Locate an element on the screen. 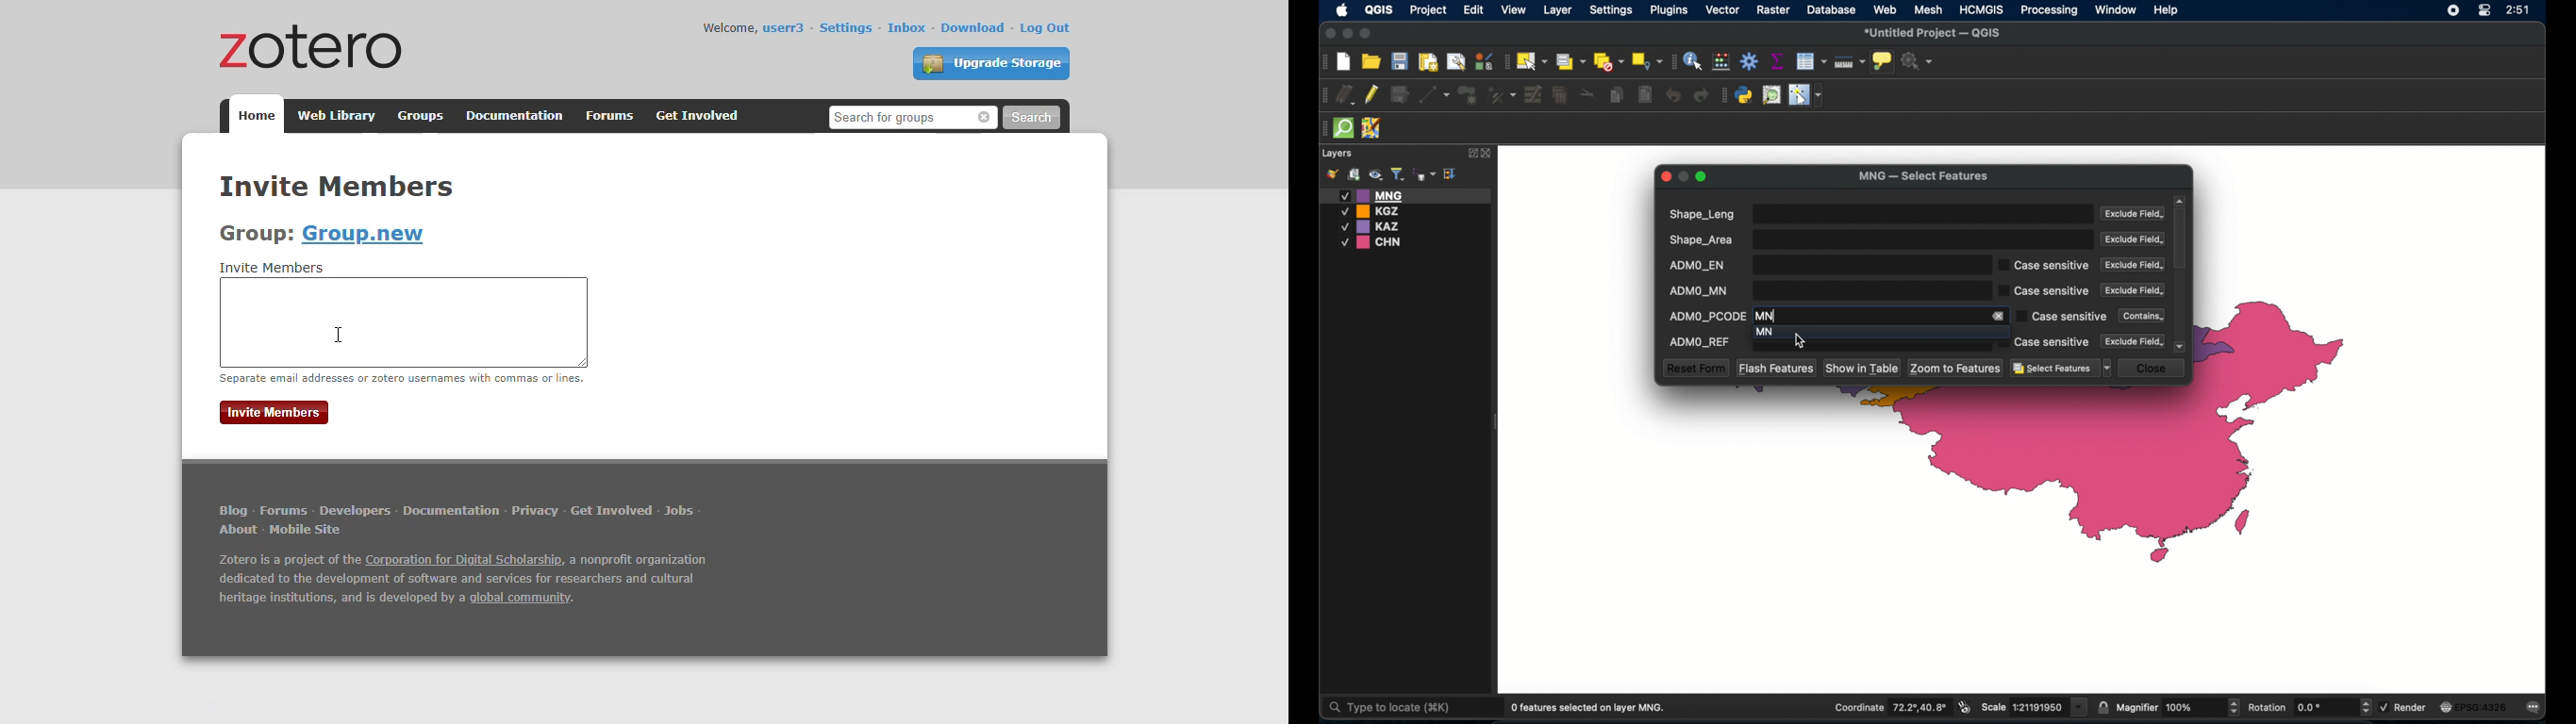 This screenshot has height=728, width=2576. Type to locate (#K) is located at coordinates (1400, 709).